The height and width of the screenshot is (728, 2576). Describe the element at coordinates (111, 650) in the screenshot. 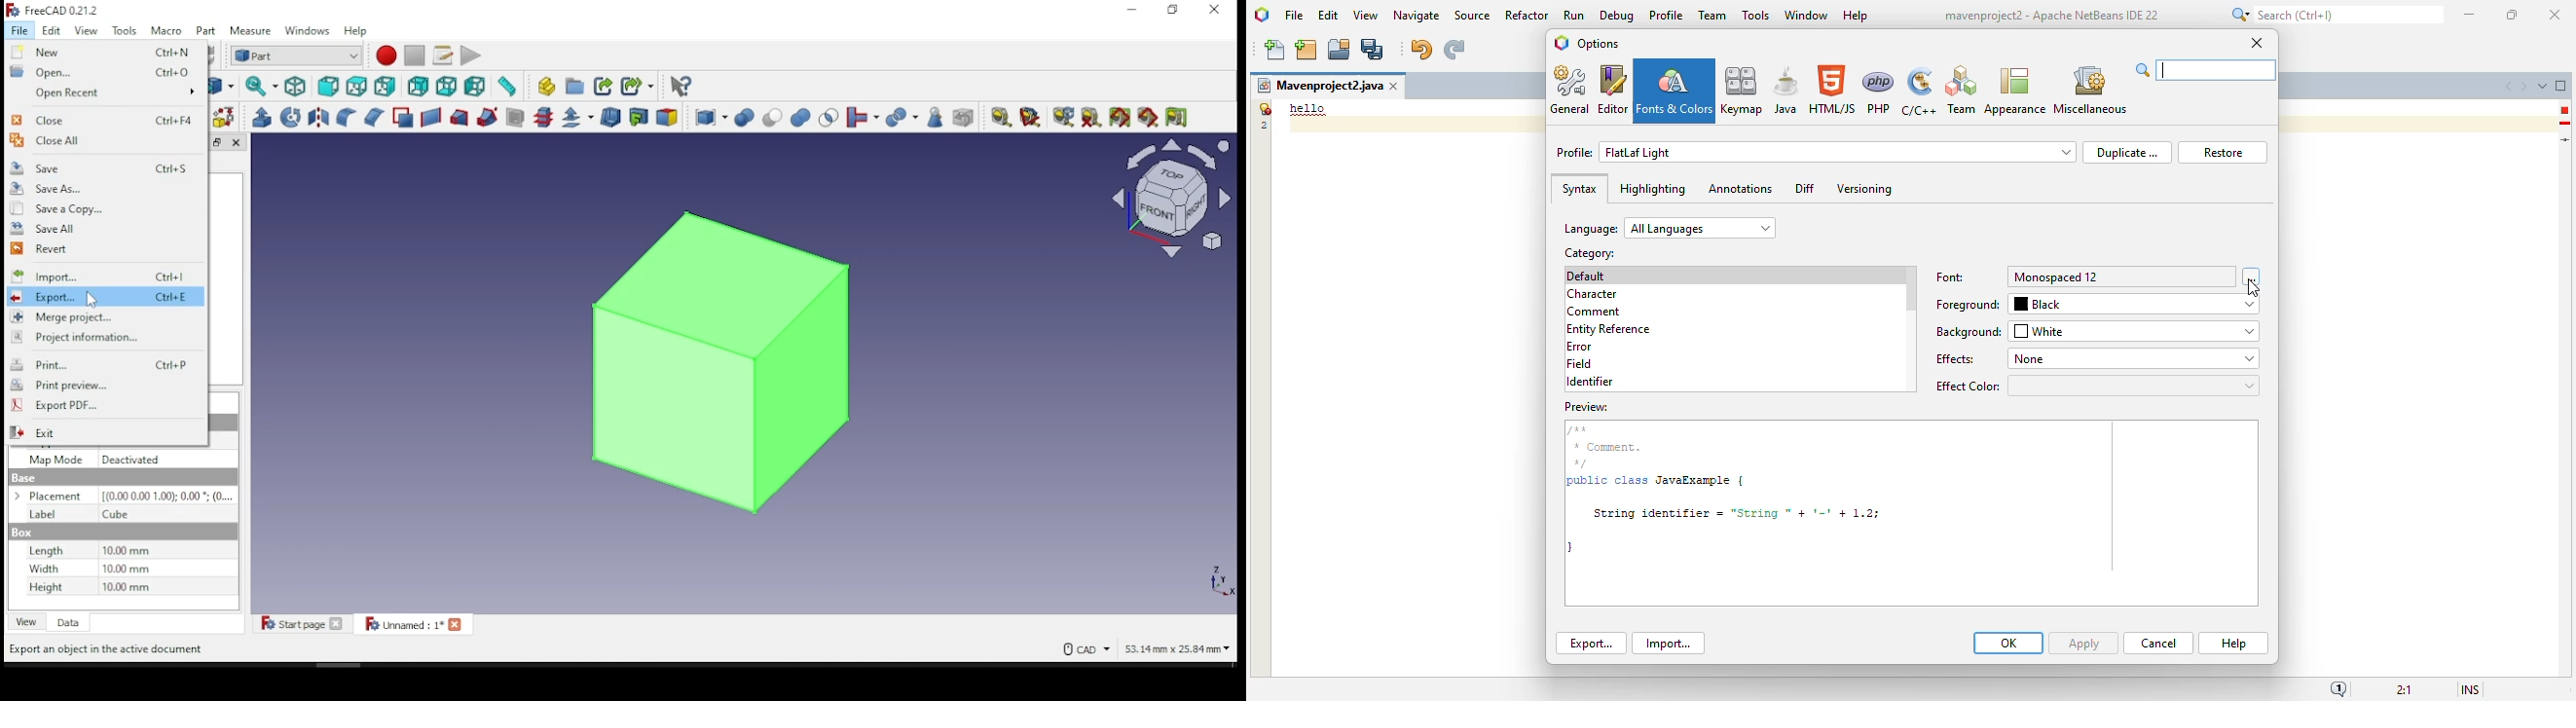

I see `Export an Object in the active document` at that location.